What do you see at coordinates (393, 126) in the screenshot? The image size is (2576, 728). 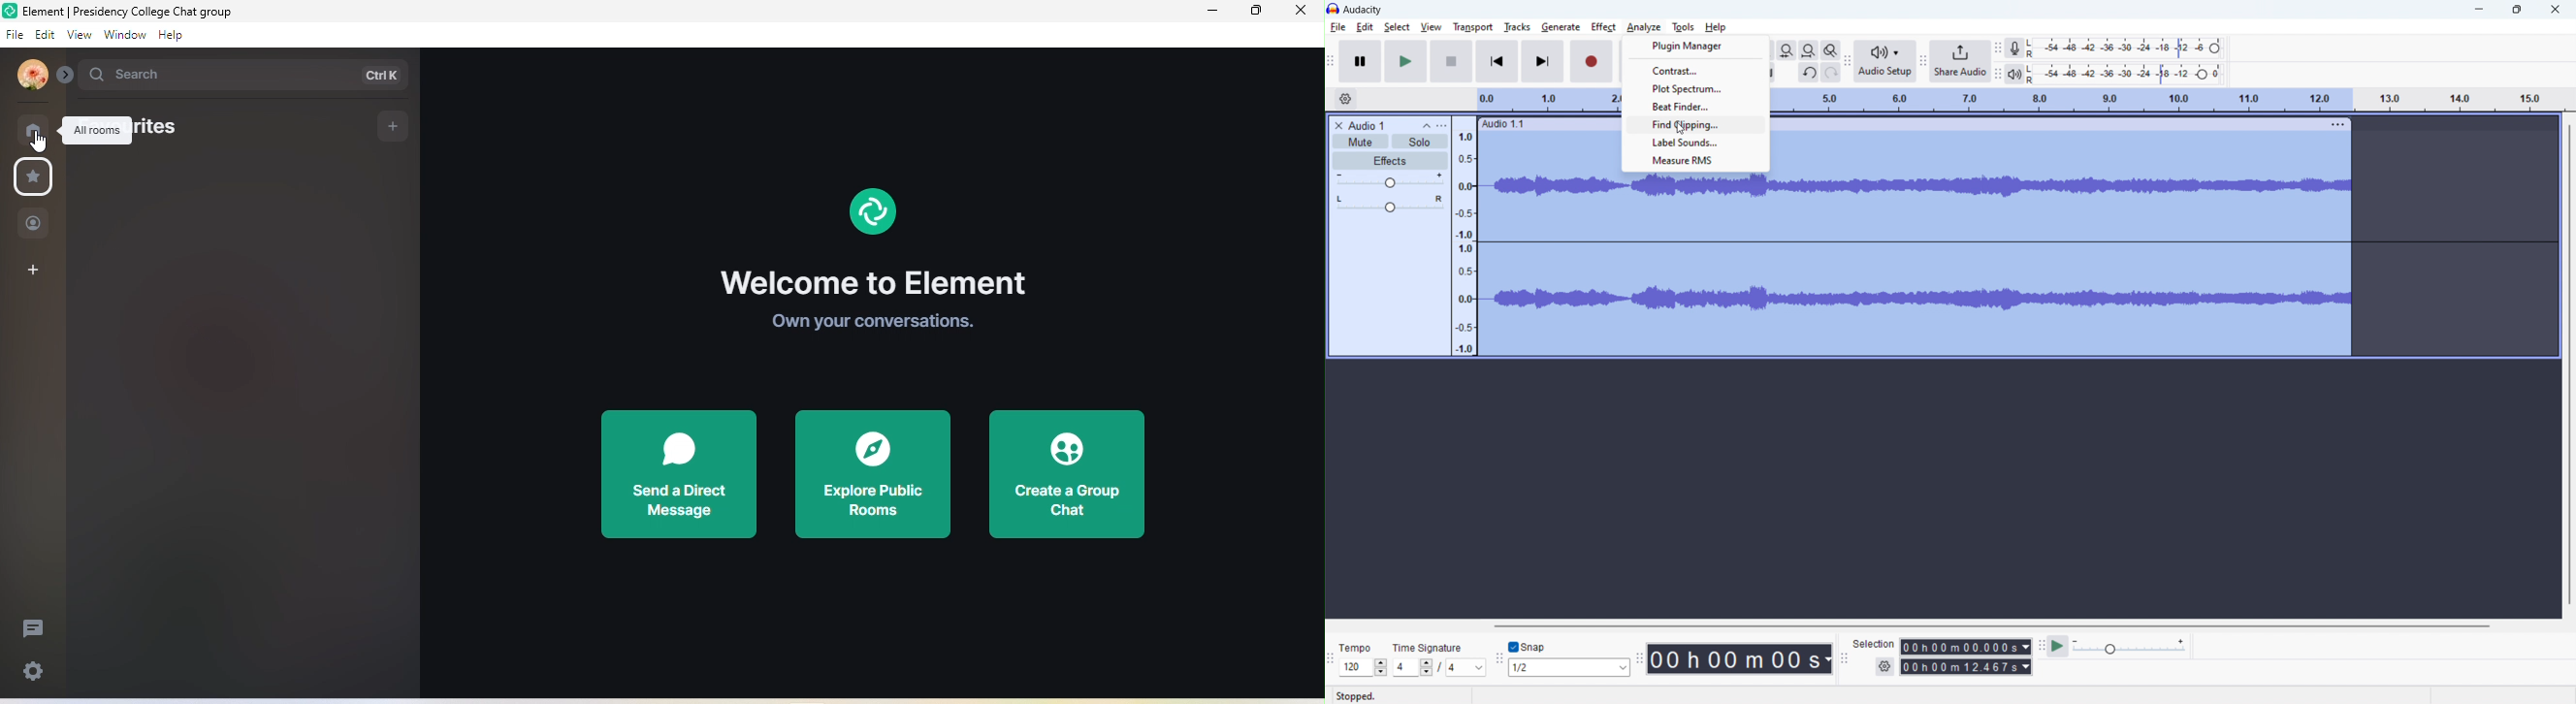 I see `add` at bounding box center [393, 126].